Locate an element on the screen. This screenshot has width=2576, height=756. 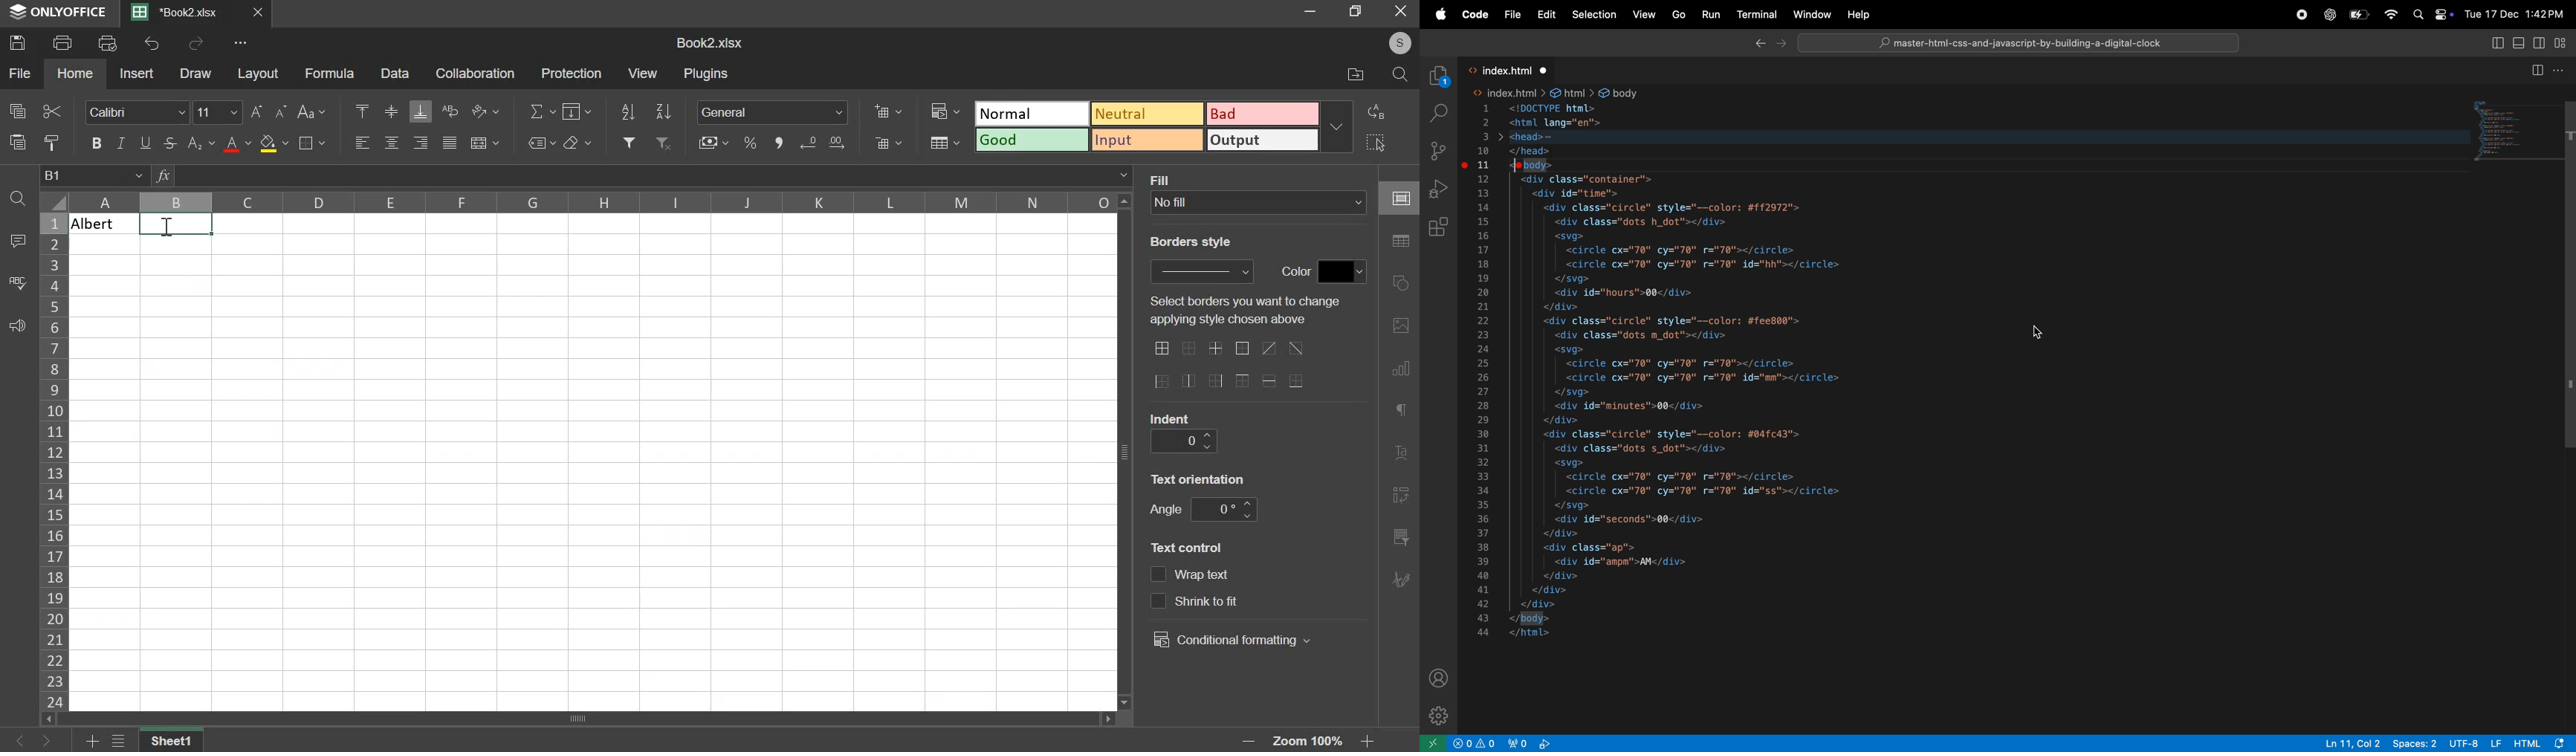
shrink to fit is located at coordinates (1198, 602).